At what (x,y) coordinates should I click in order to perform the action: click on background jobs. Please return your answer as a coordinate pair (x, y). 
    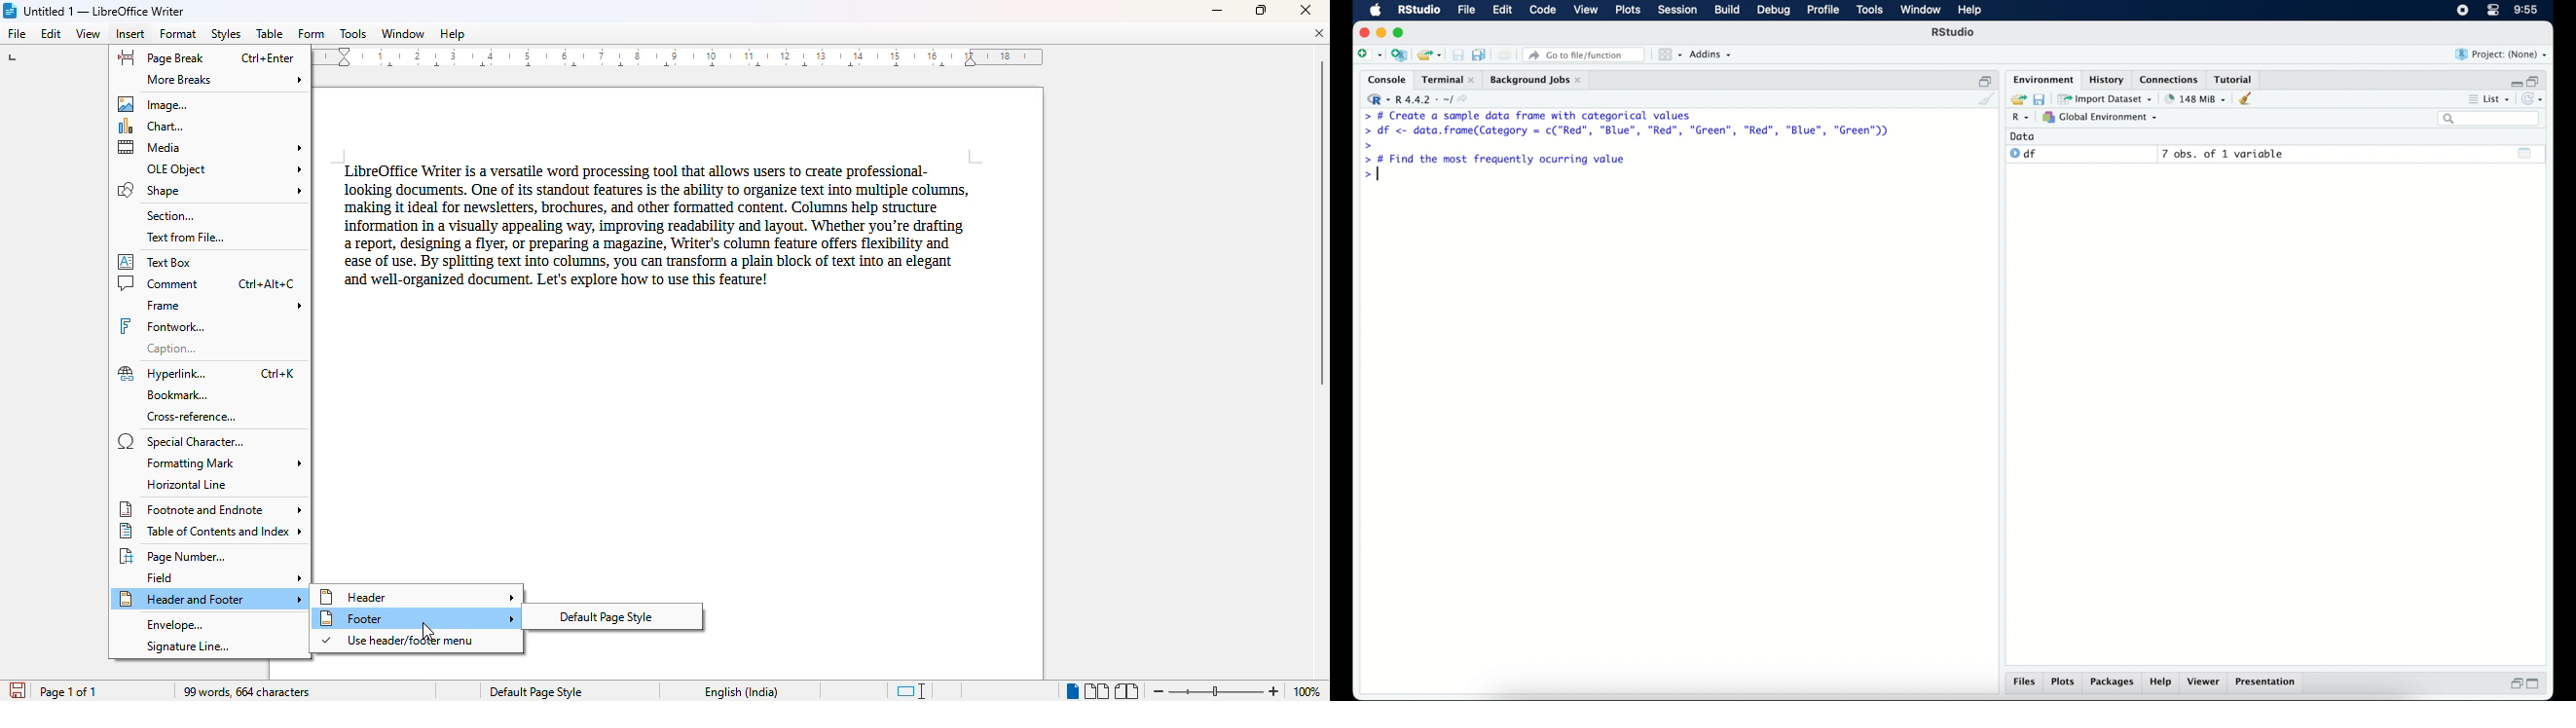
    Looking at the image, I should click on (1538, 79).